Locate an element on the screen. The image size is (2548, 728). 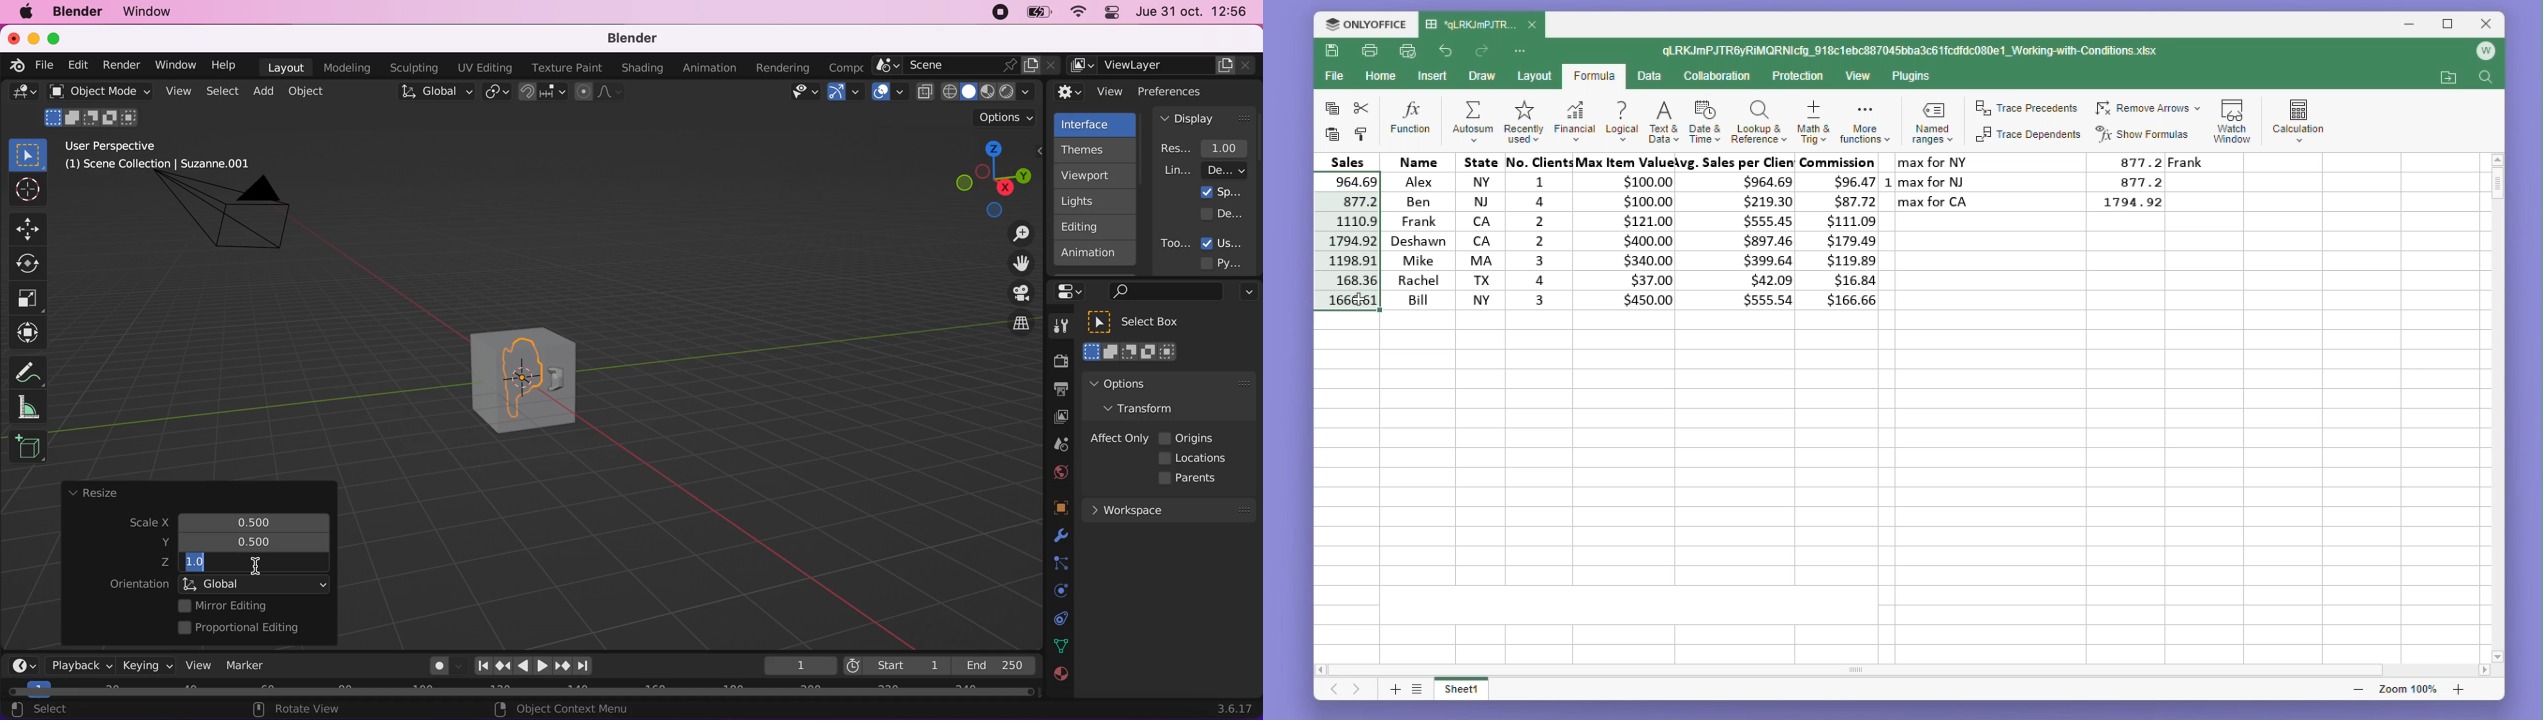
edit is located at coordinates (75, 65).